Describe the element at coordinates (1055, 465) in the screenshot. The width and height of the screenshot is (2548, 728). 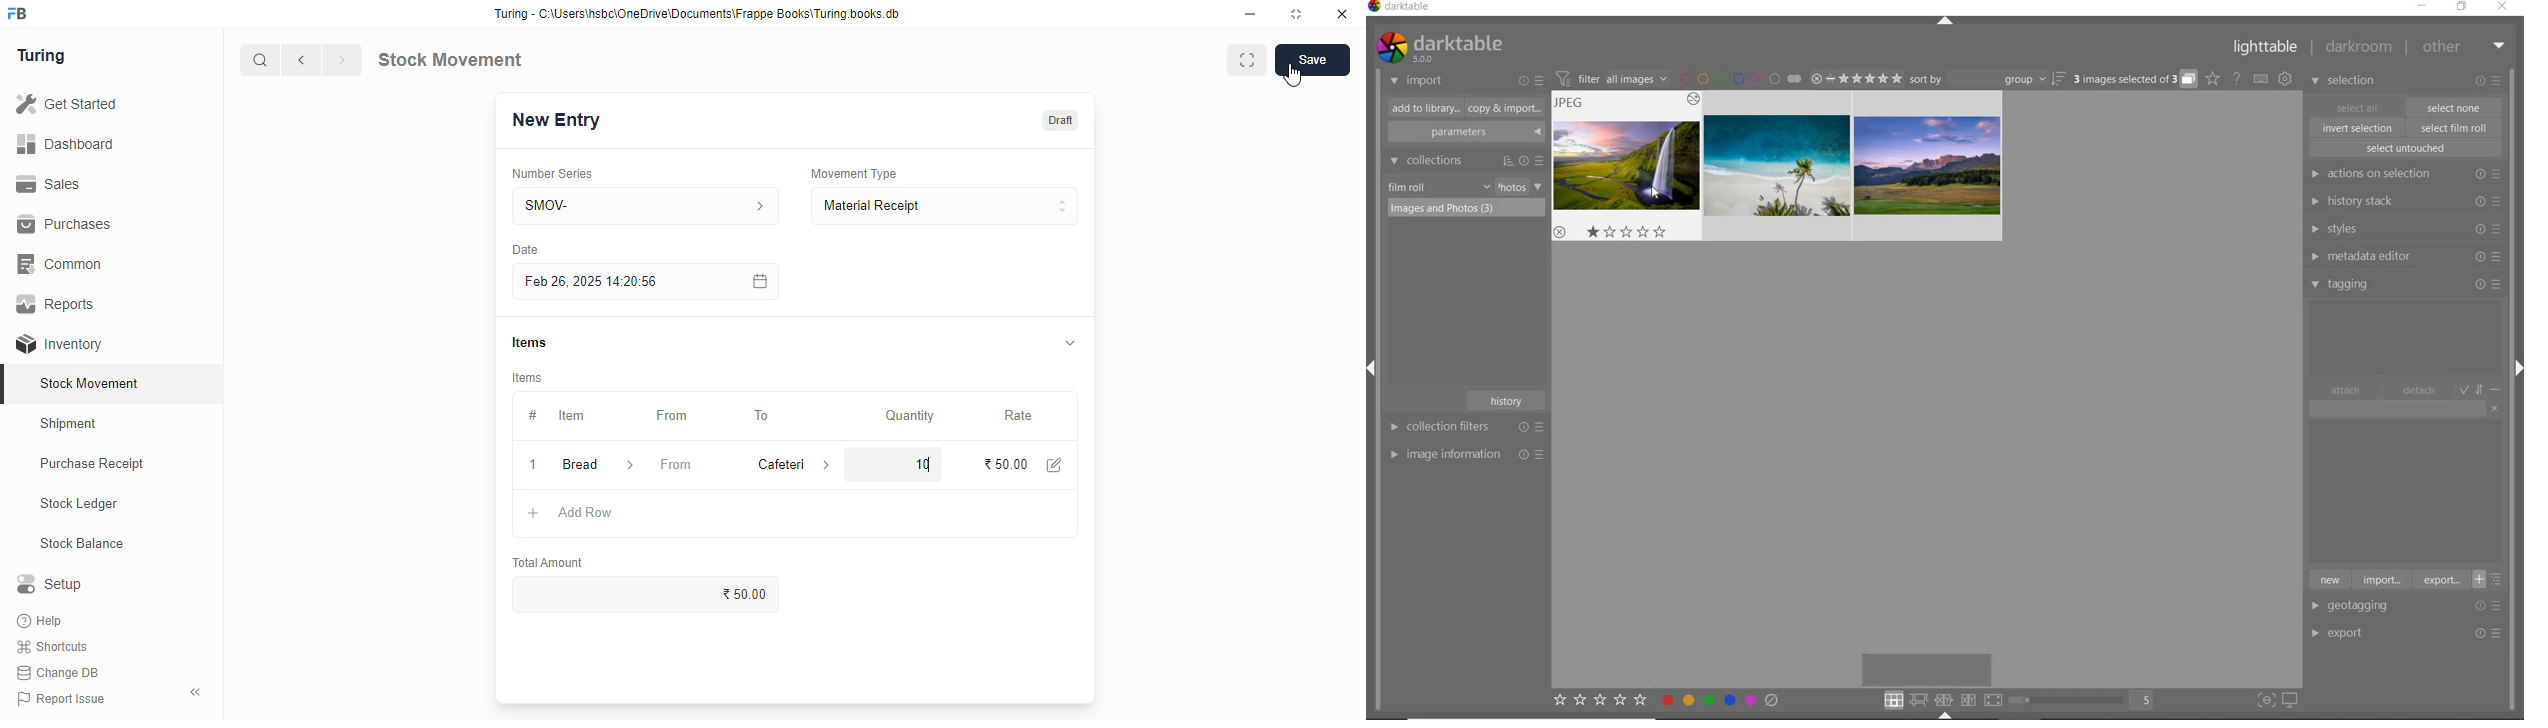
I see `edit` at that location.